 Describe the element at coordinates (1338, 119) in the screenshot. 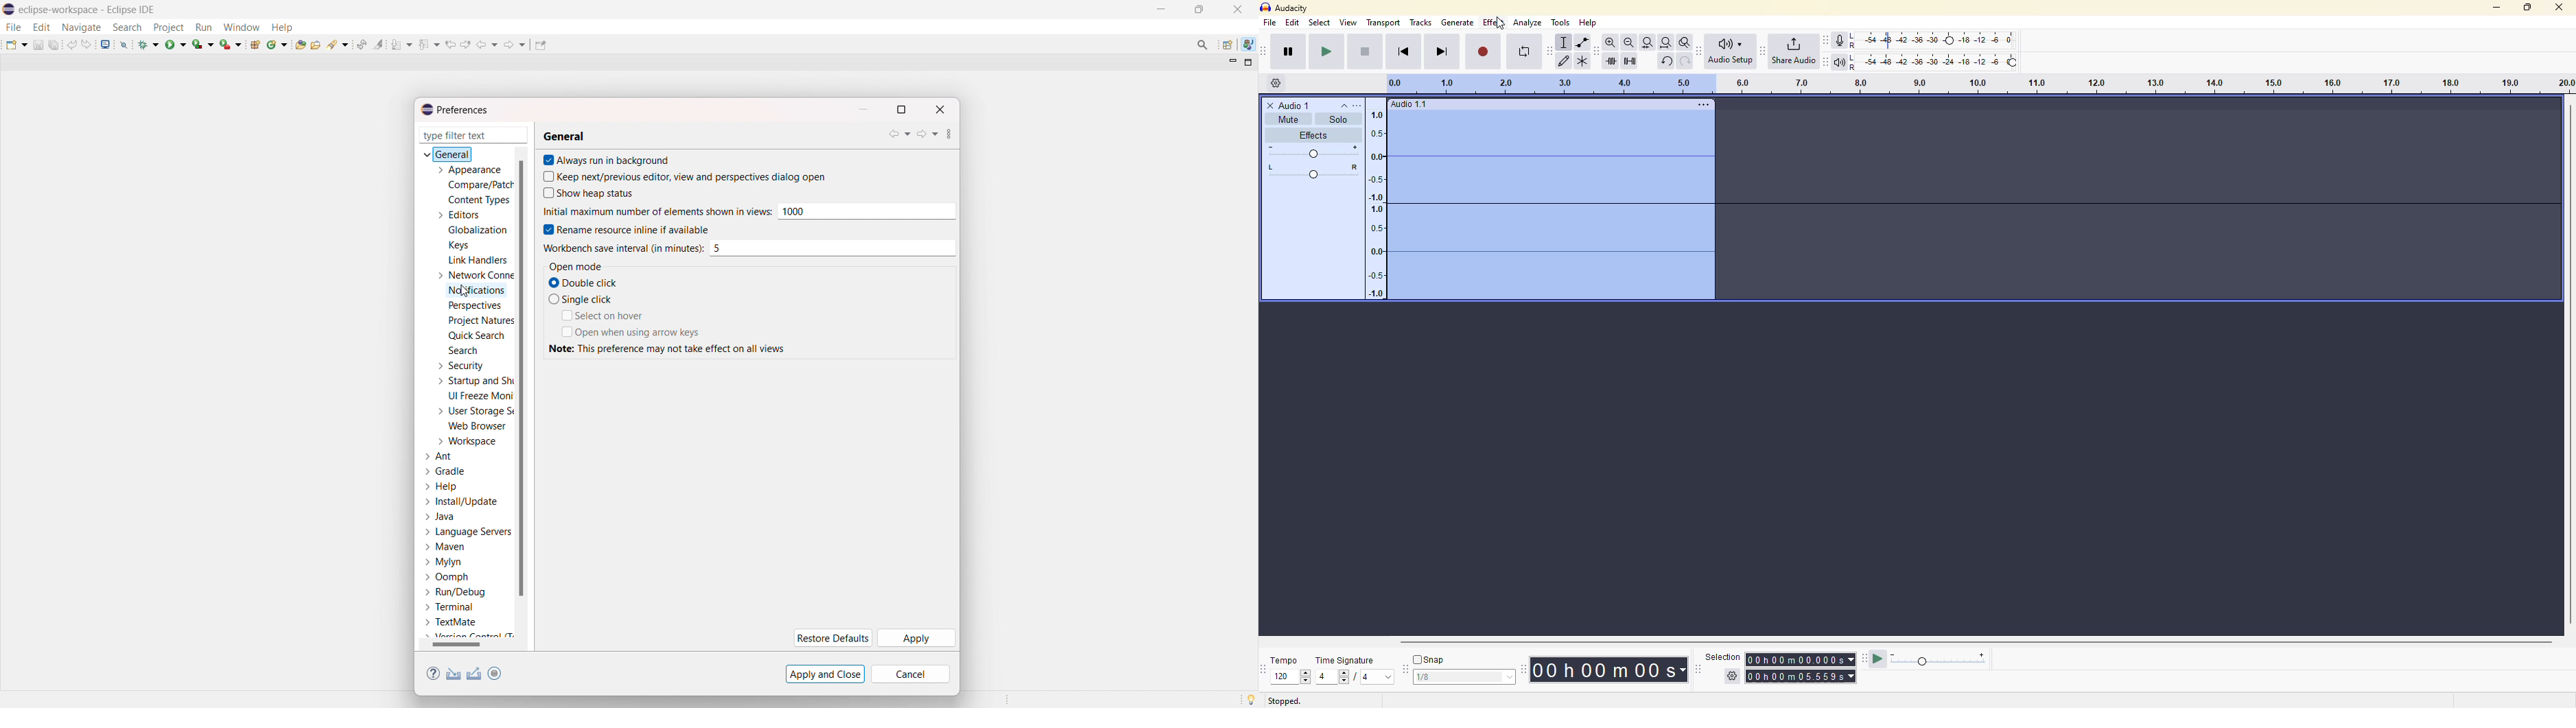

I see `solo` at that location.